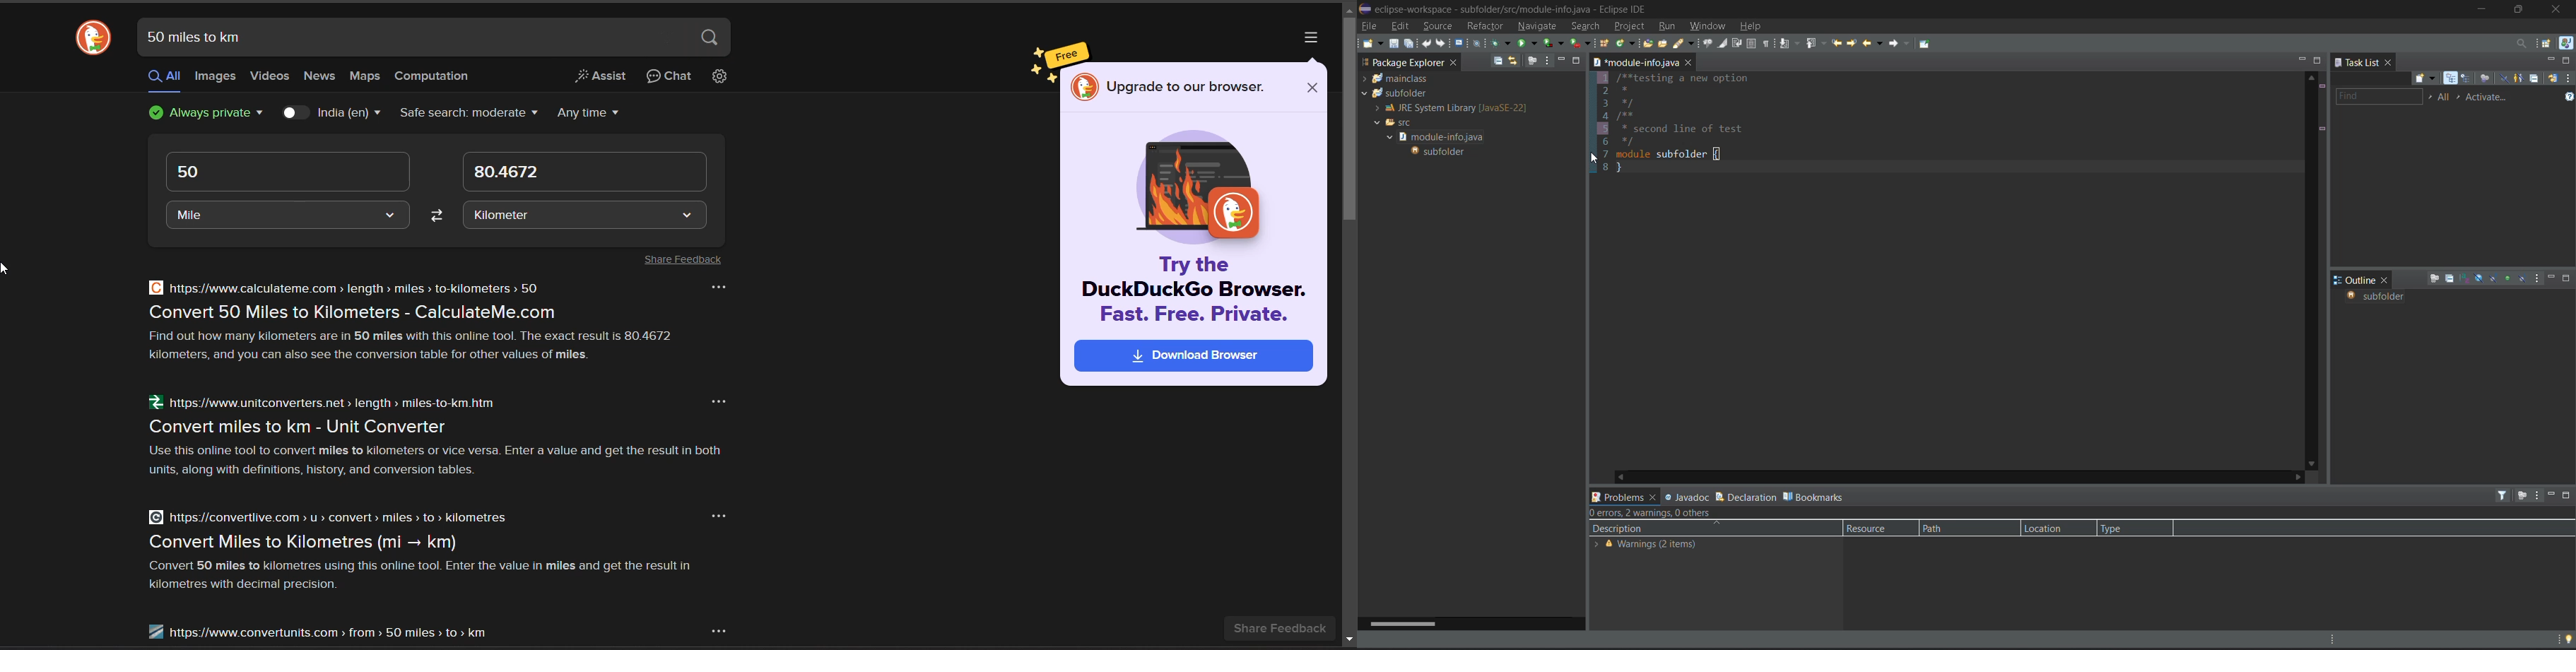 This screenshot has height=672, width=2576. What do you see at coordinates (1437, 25) in the screenshot?
I see `source` at bounding box center [1437, 25].